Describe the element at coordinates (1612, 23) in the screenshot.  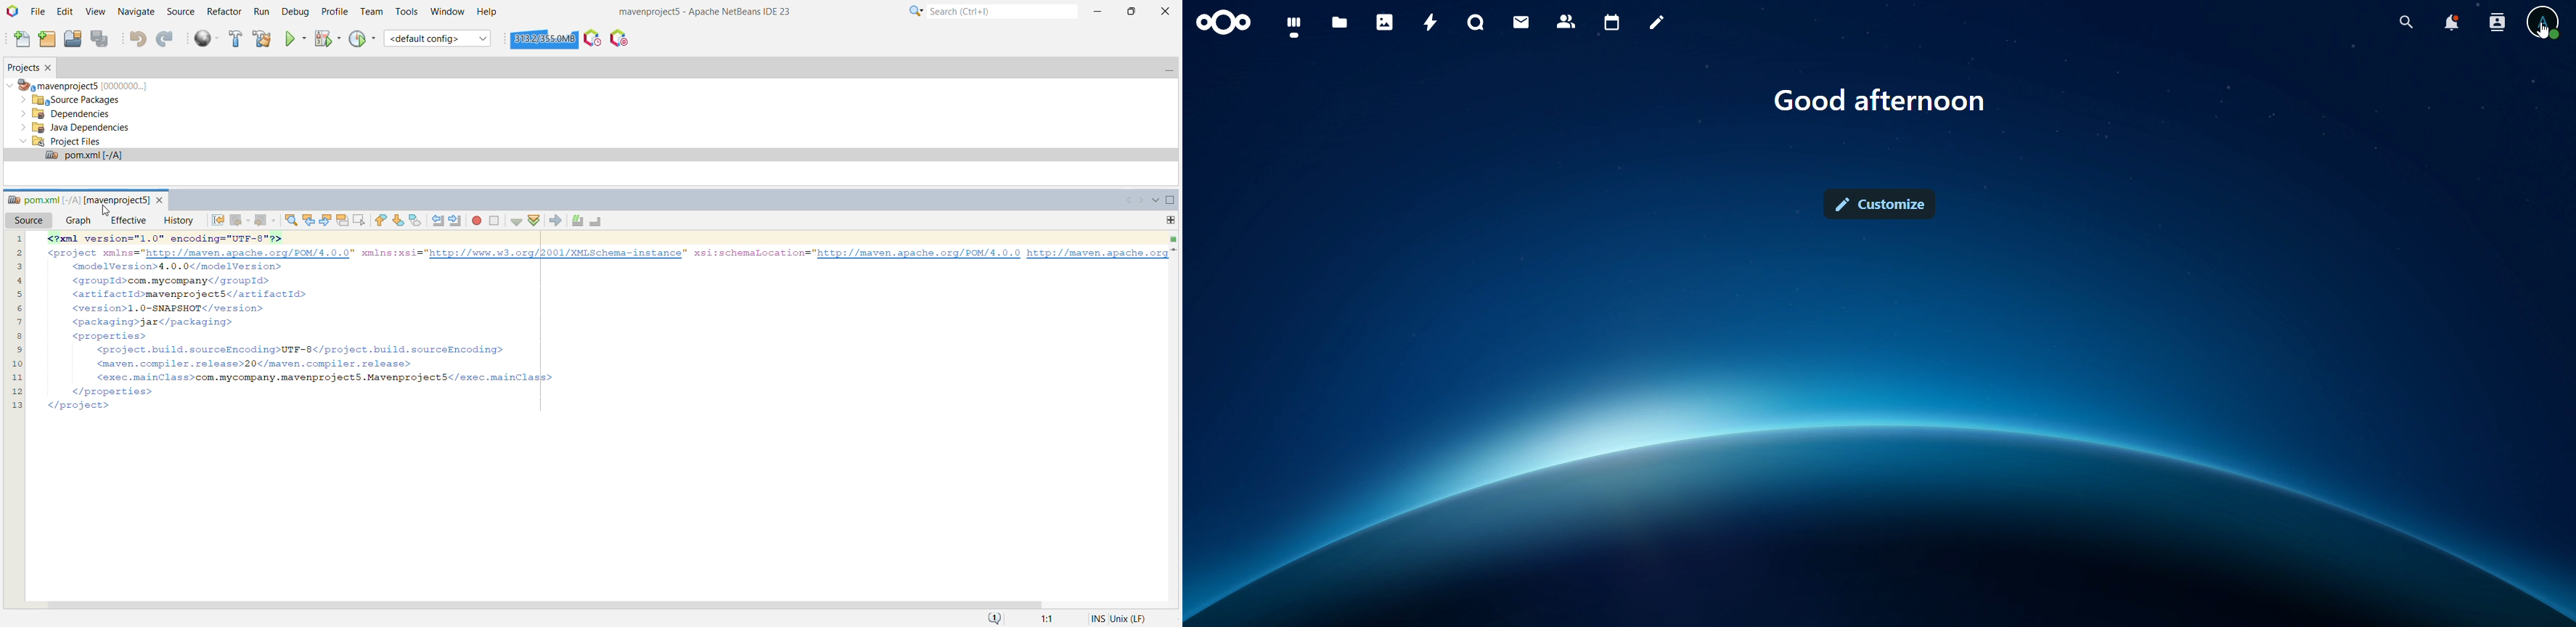
I see `calendar` at that location.